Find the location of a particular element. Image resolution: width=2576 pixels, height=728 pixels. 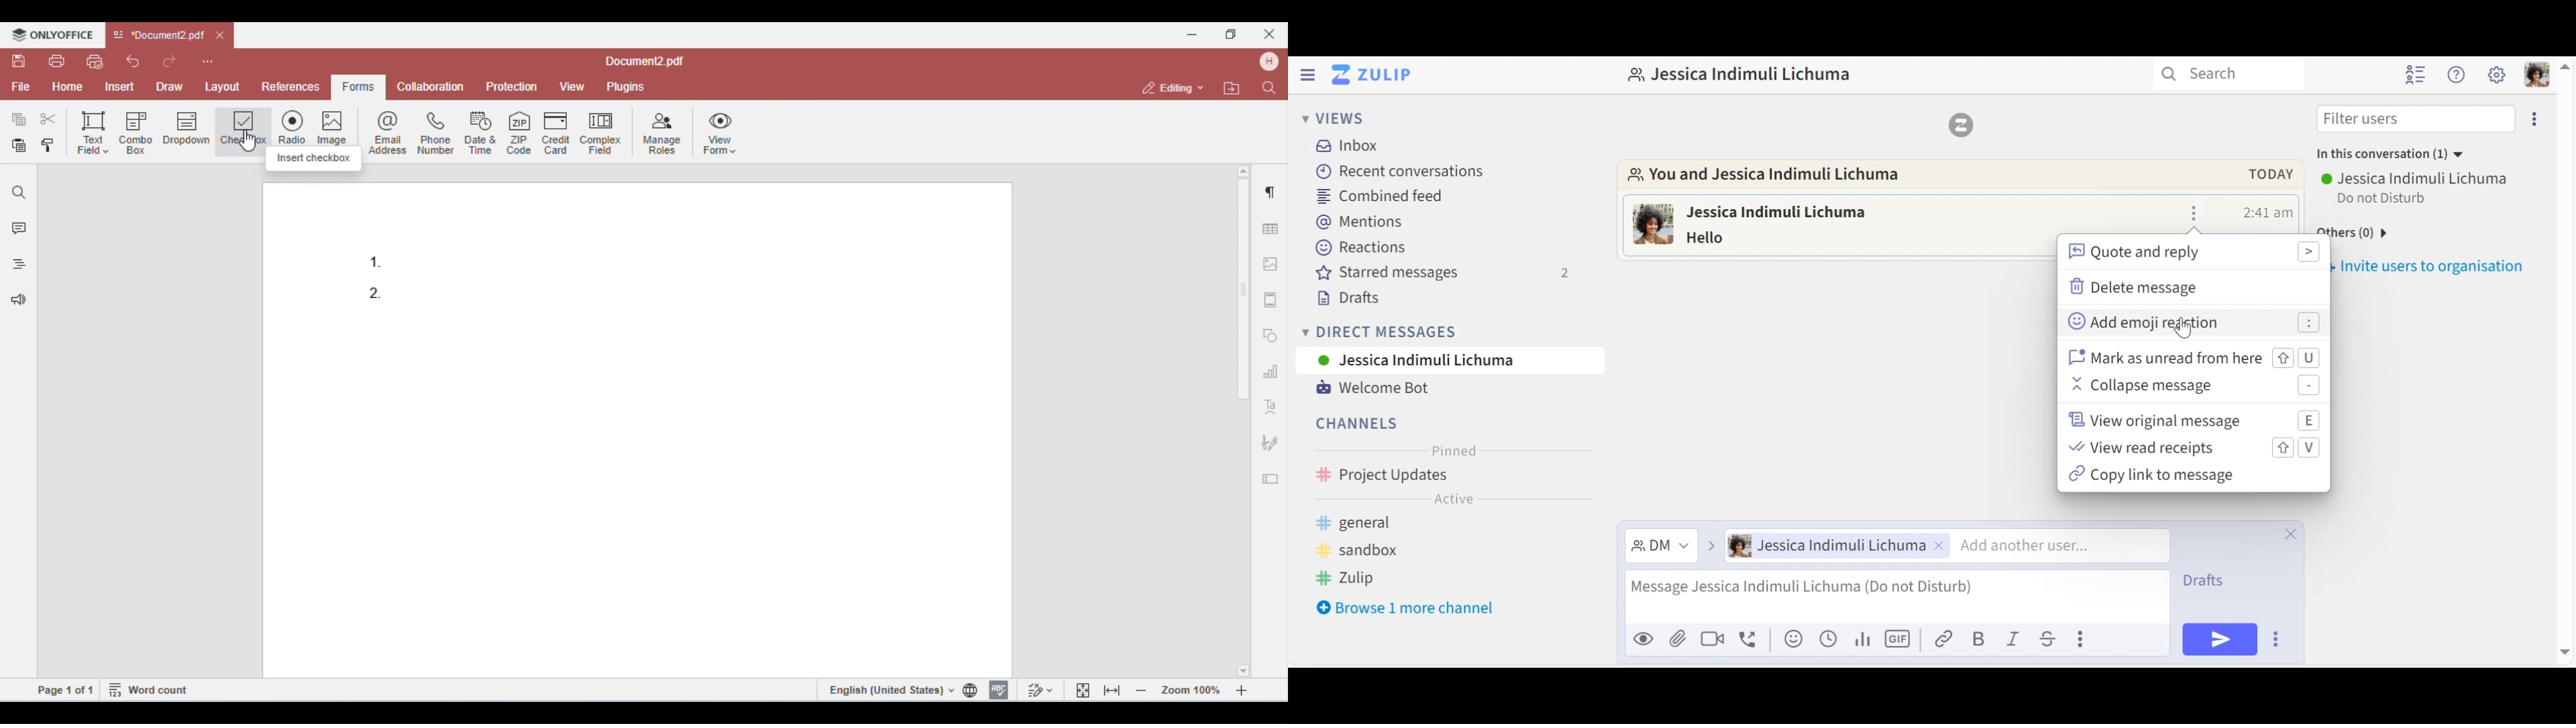

Italics is located at coordinates (2014, 638).